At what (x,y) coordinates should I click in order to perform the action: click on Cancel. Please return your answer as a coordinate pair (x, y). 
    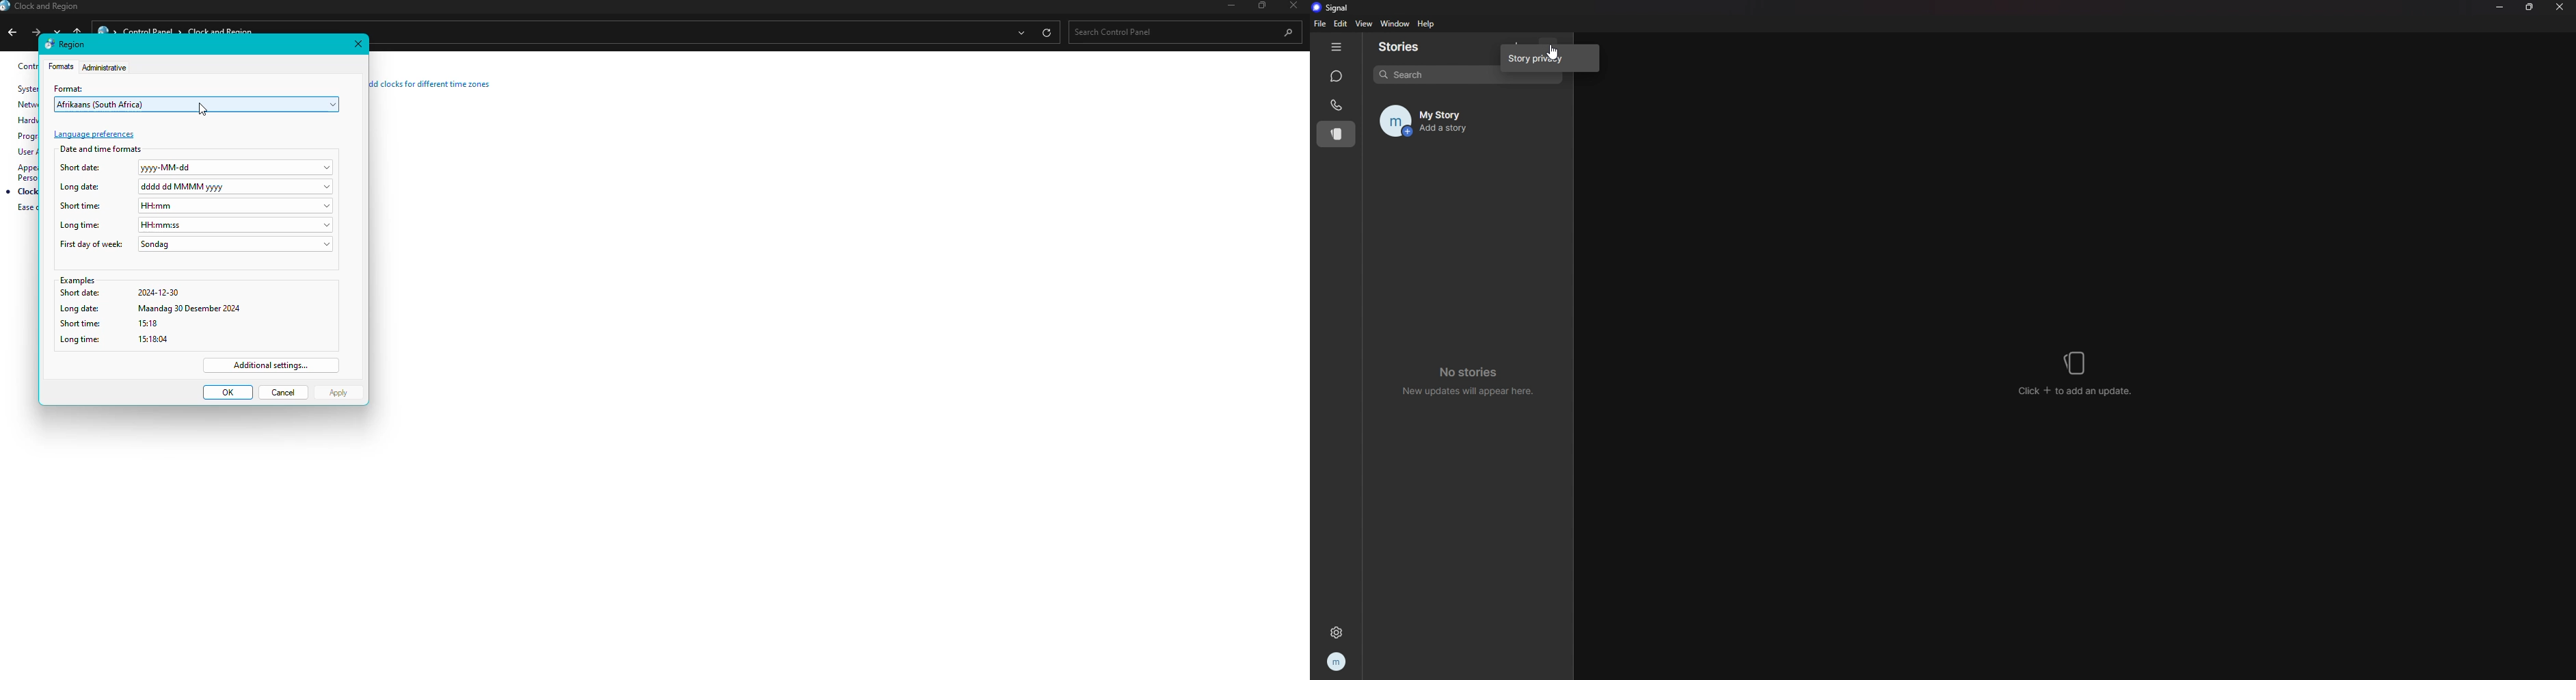
    Looking at the image, I should click on (284, 392).